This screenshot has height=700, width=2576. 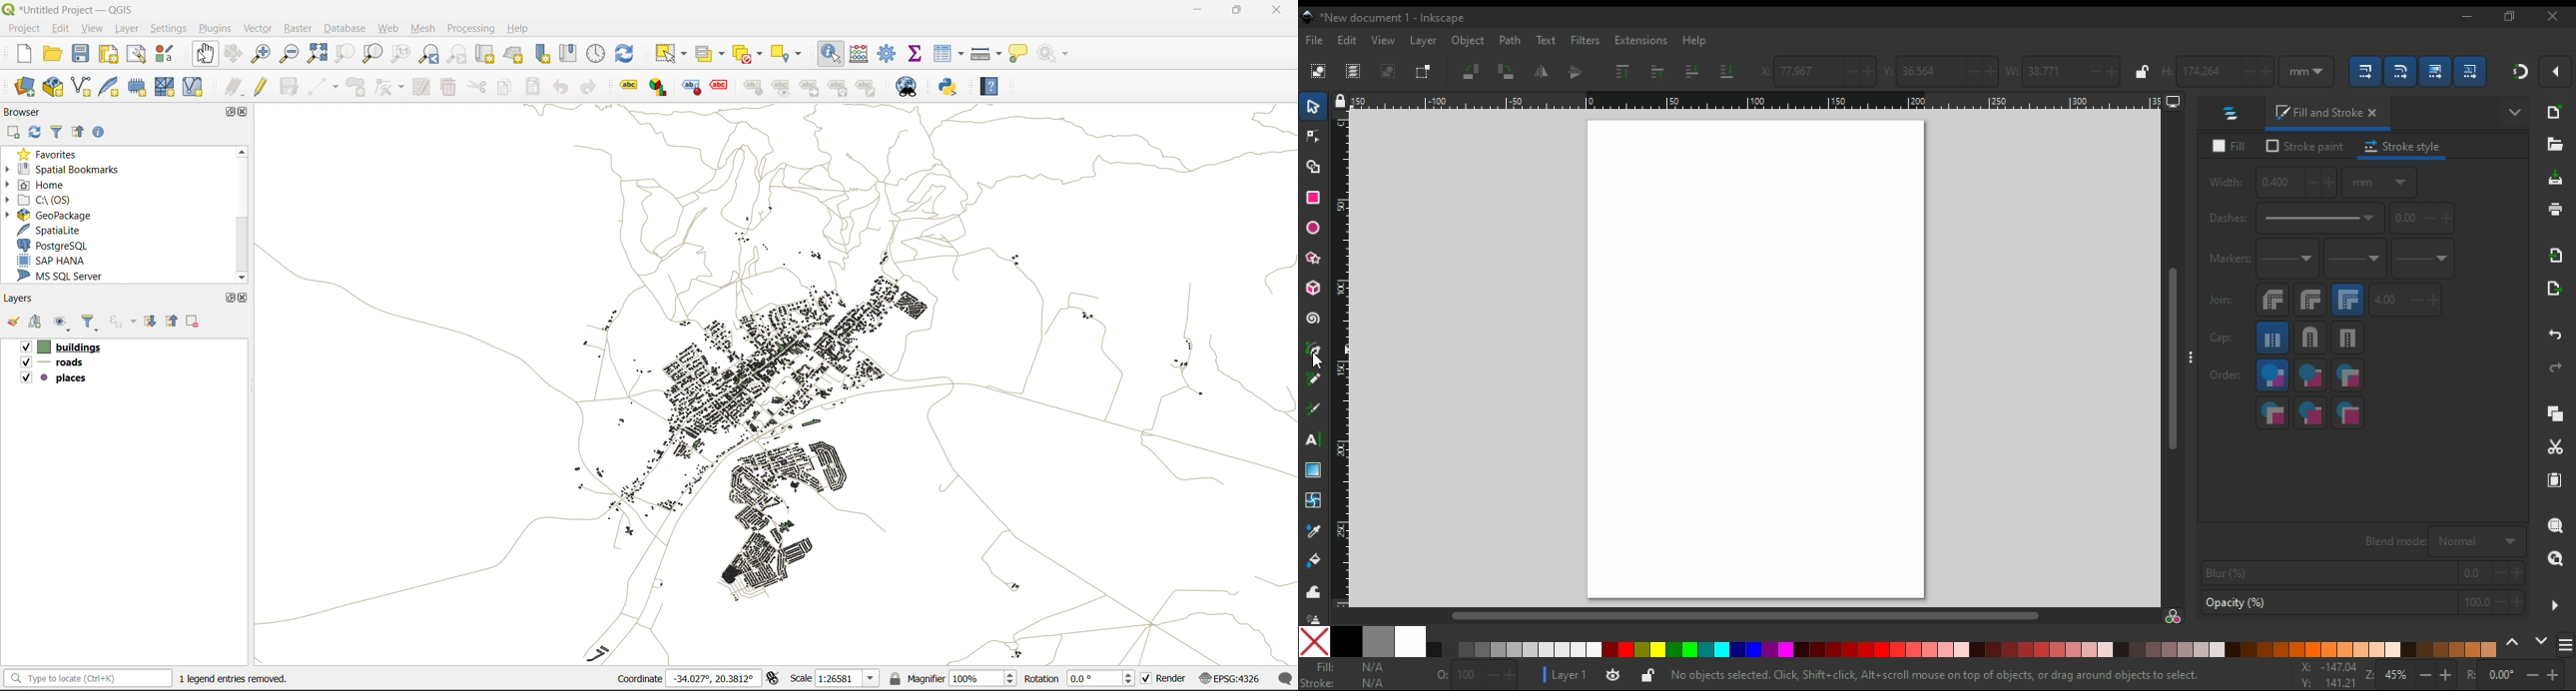 What do you see at coordinates (99, 131) in the screenshot?
I see `enable properties` at bounding box center [99, 131].